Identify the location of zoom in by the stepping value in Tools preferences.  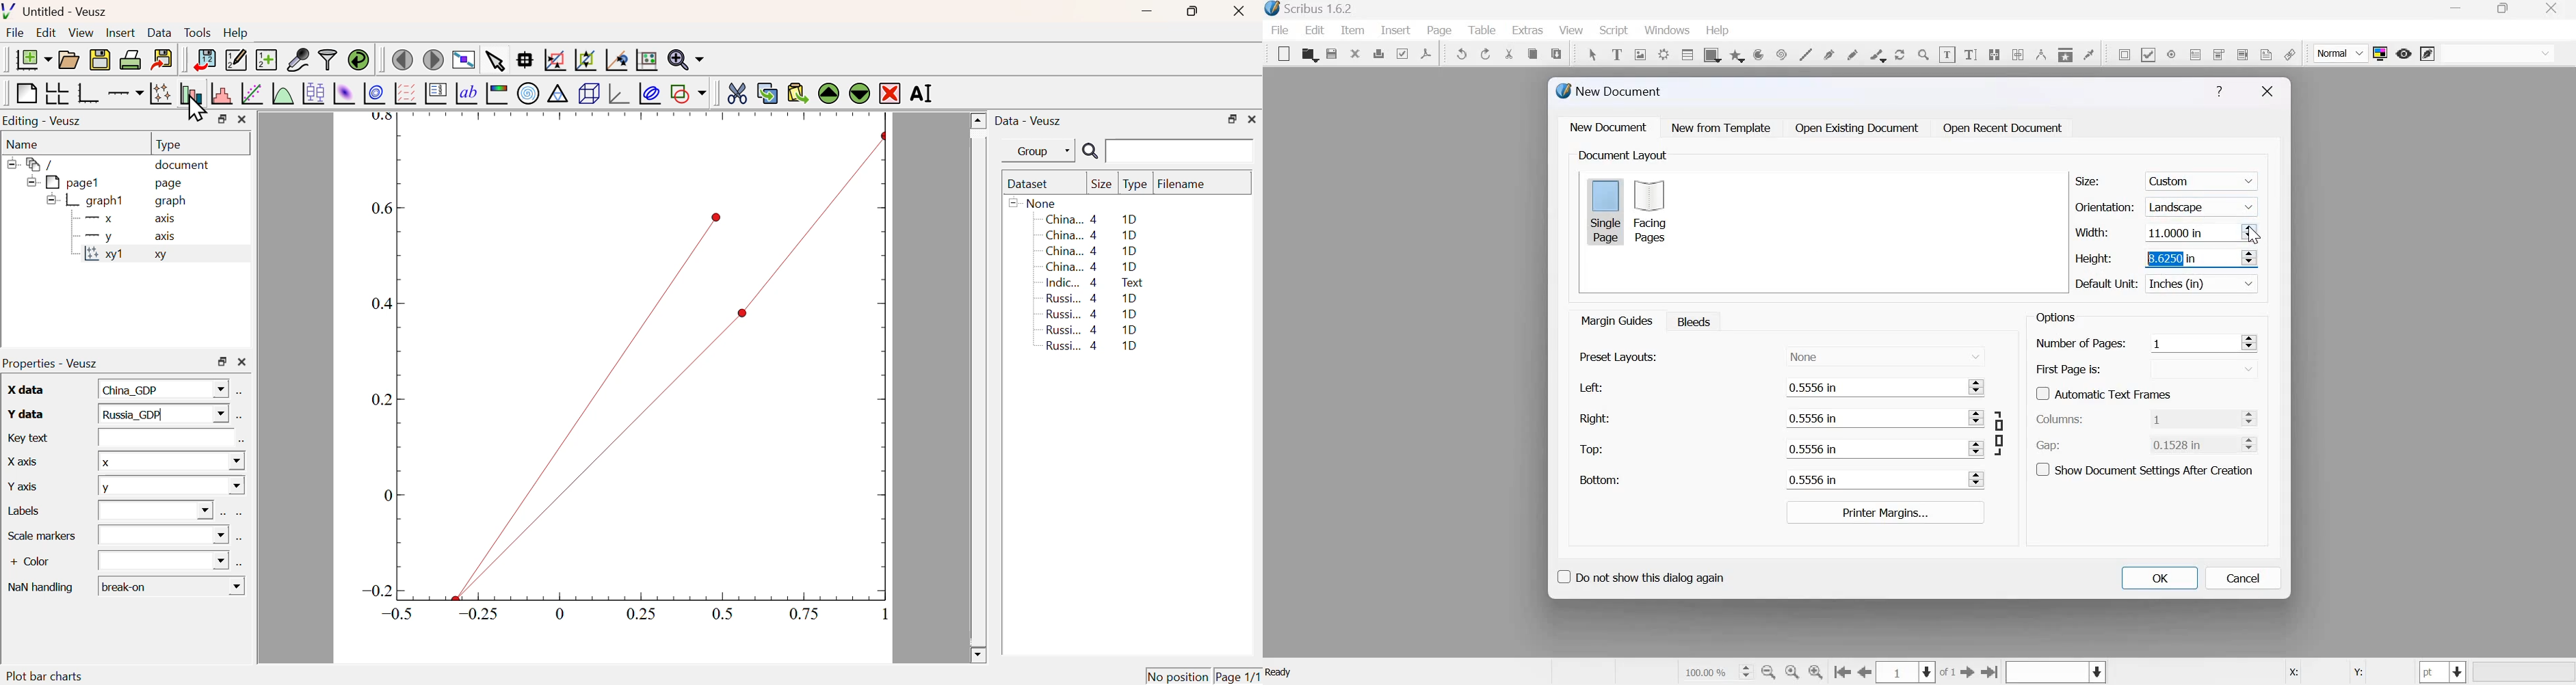
(1817, 672).